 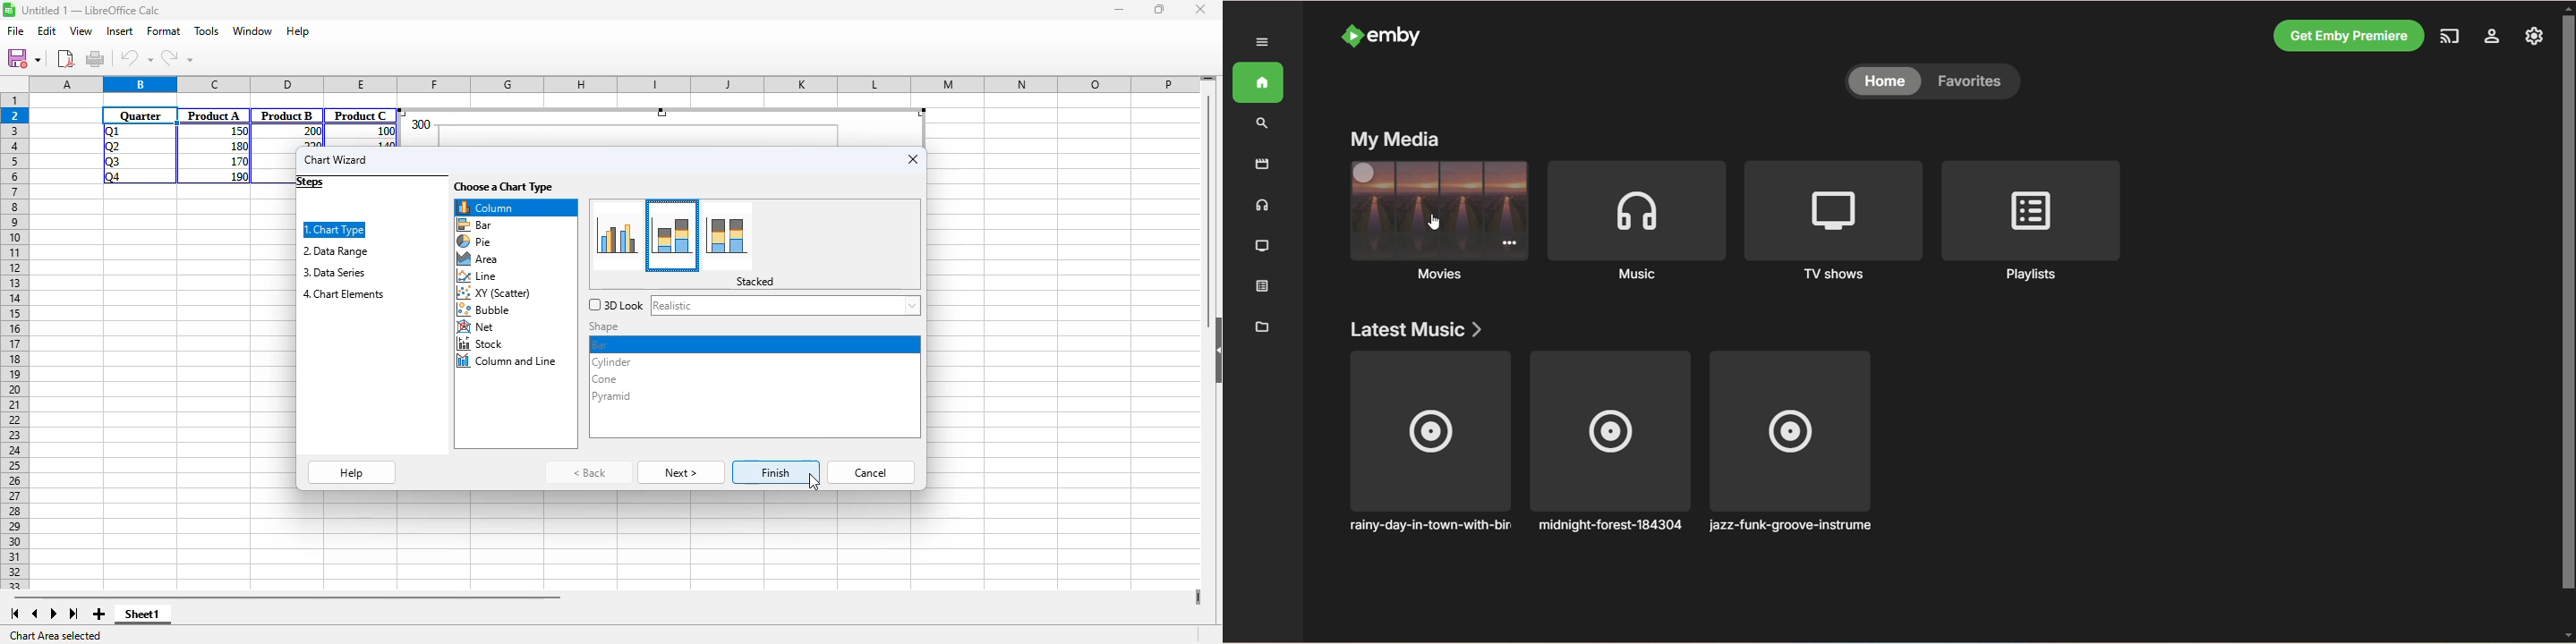 What do you see at coordinates (353, 473) in the screenshot?
I see `help` at bounding box center [353, 473].